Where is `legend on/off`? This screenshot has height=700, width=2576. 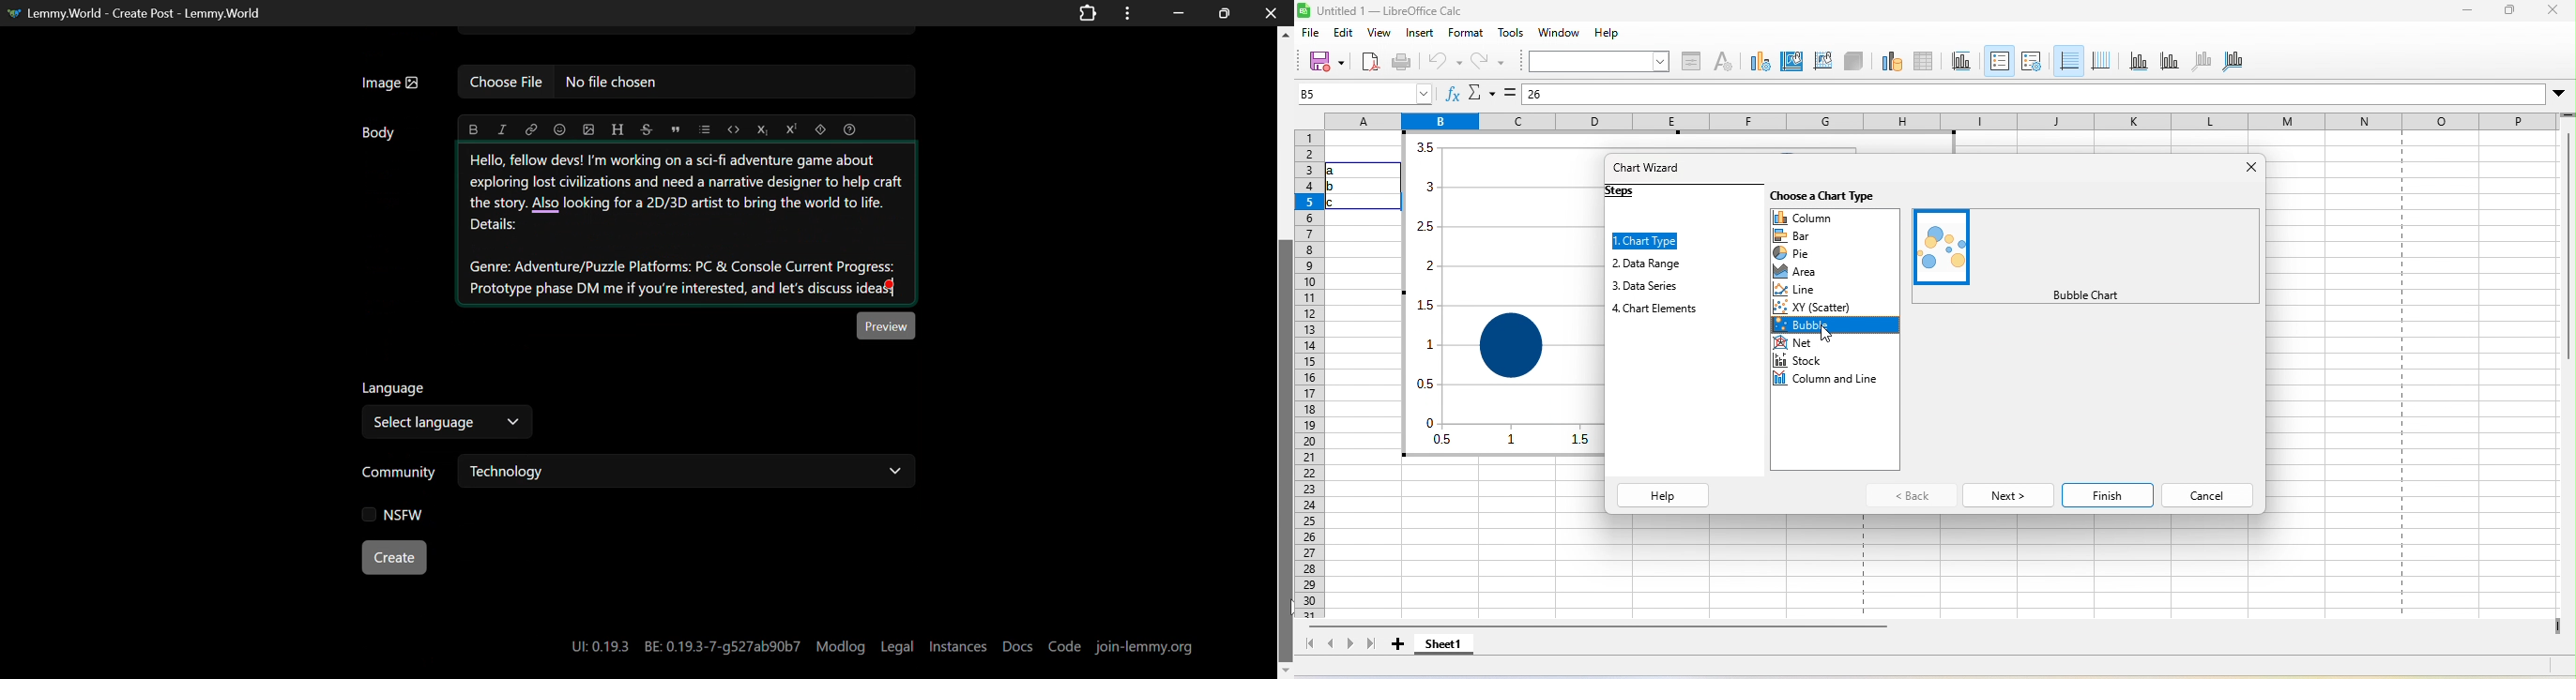 legend on/off is located at coordinates (1999, 60).